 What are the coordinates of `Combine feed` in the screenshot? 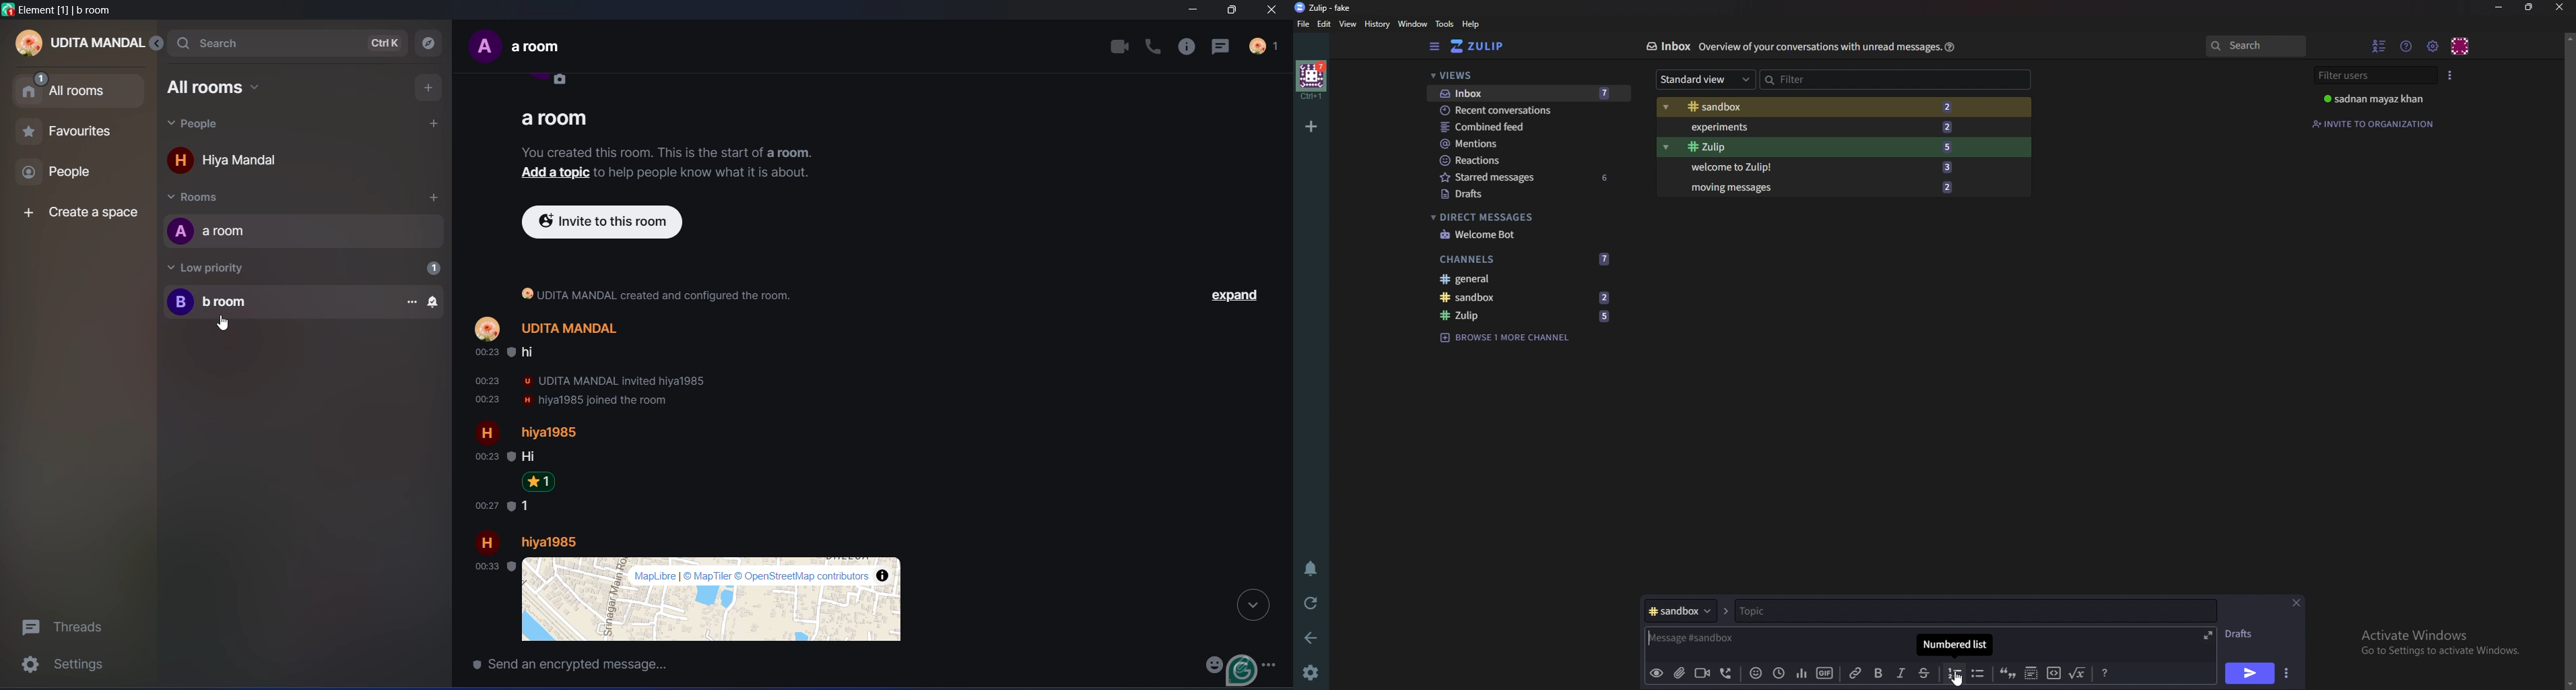 It's located at (1530, 127).